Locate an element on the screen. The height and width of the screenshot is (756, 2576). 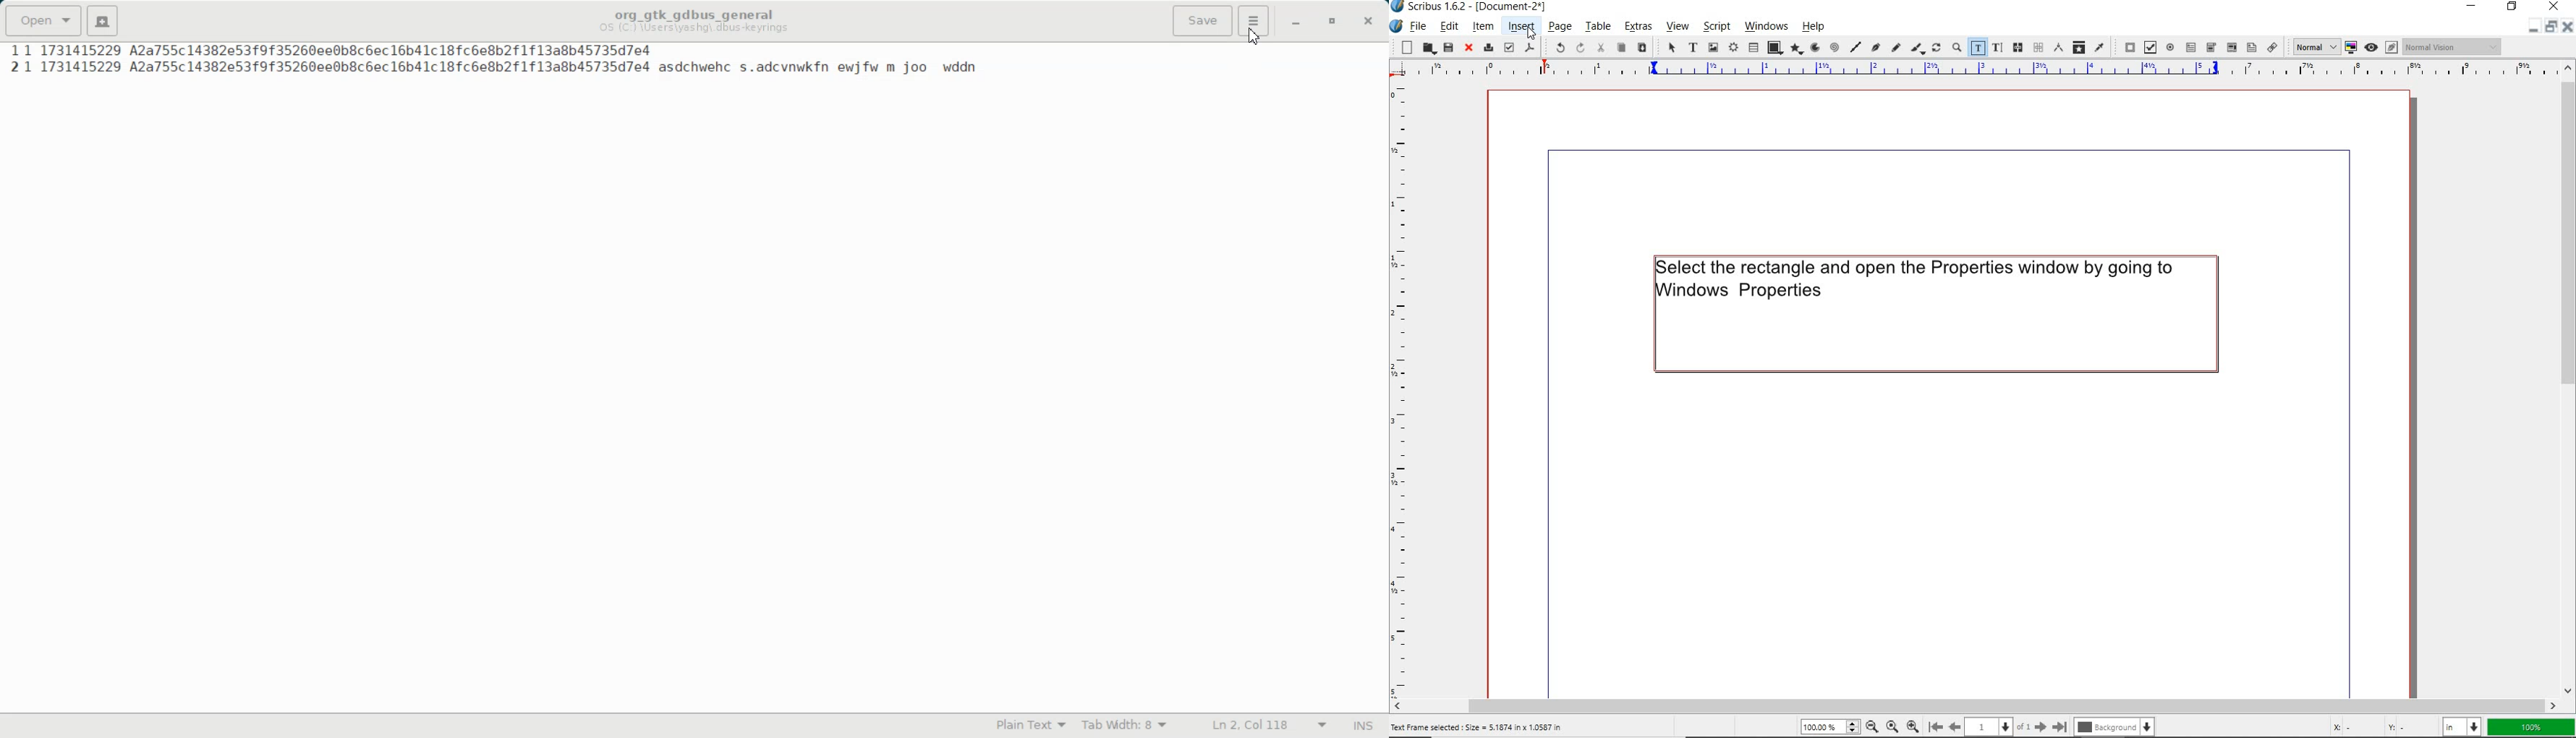
file is located at coordinates (1420, 26).